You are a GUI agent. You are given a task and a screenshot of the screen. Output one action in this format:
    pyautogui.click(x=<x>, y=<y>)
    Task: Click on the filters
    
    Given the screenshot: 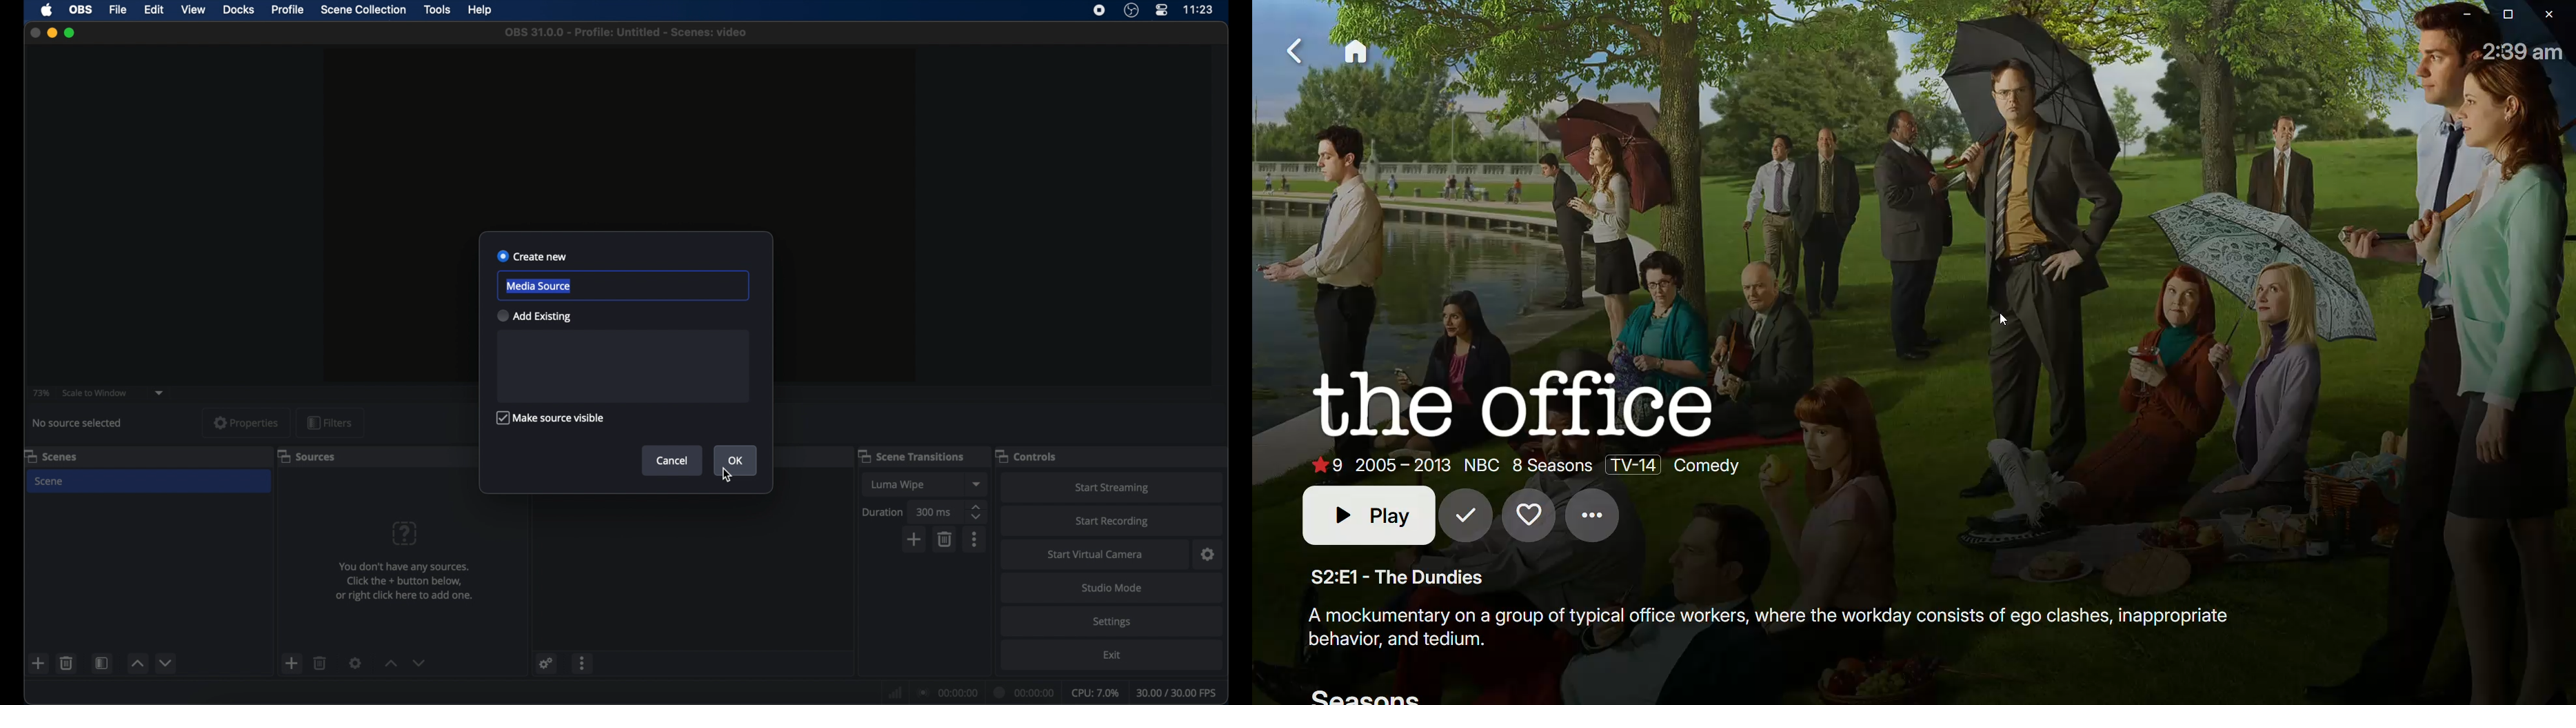 What is the action you would take?
    pyautogui.click(x=330, y=422)
    